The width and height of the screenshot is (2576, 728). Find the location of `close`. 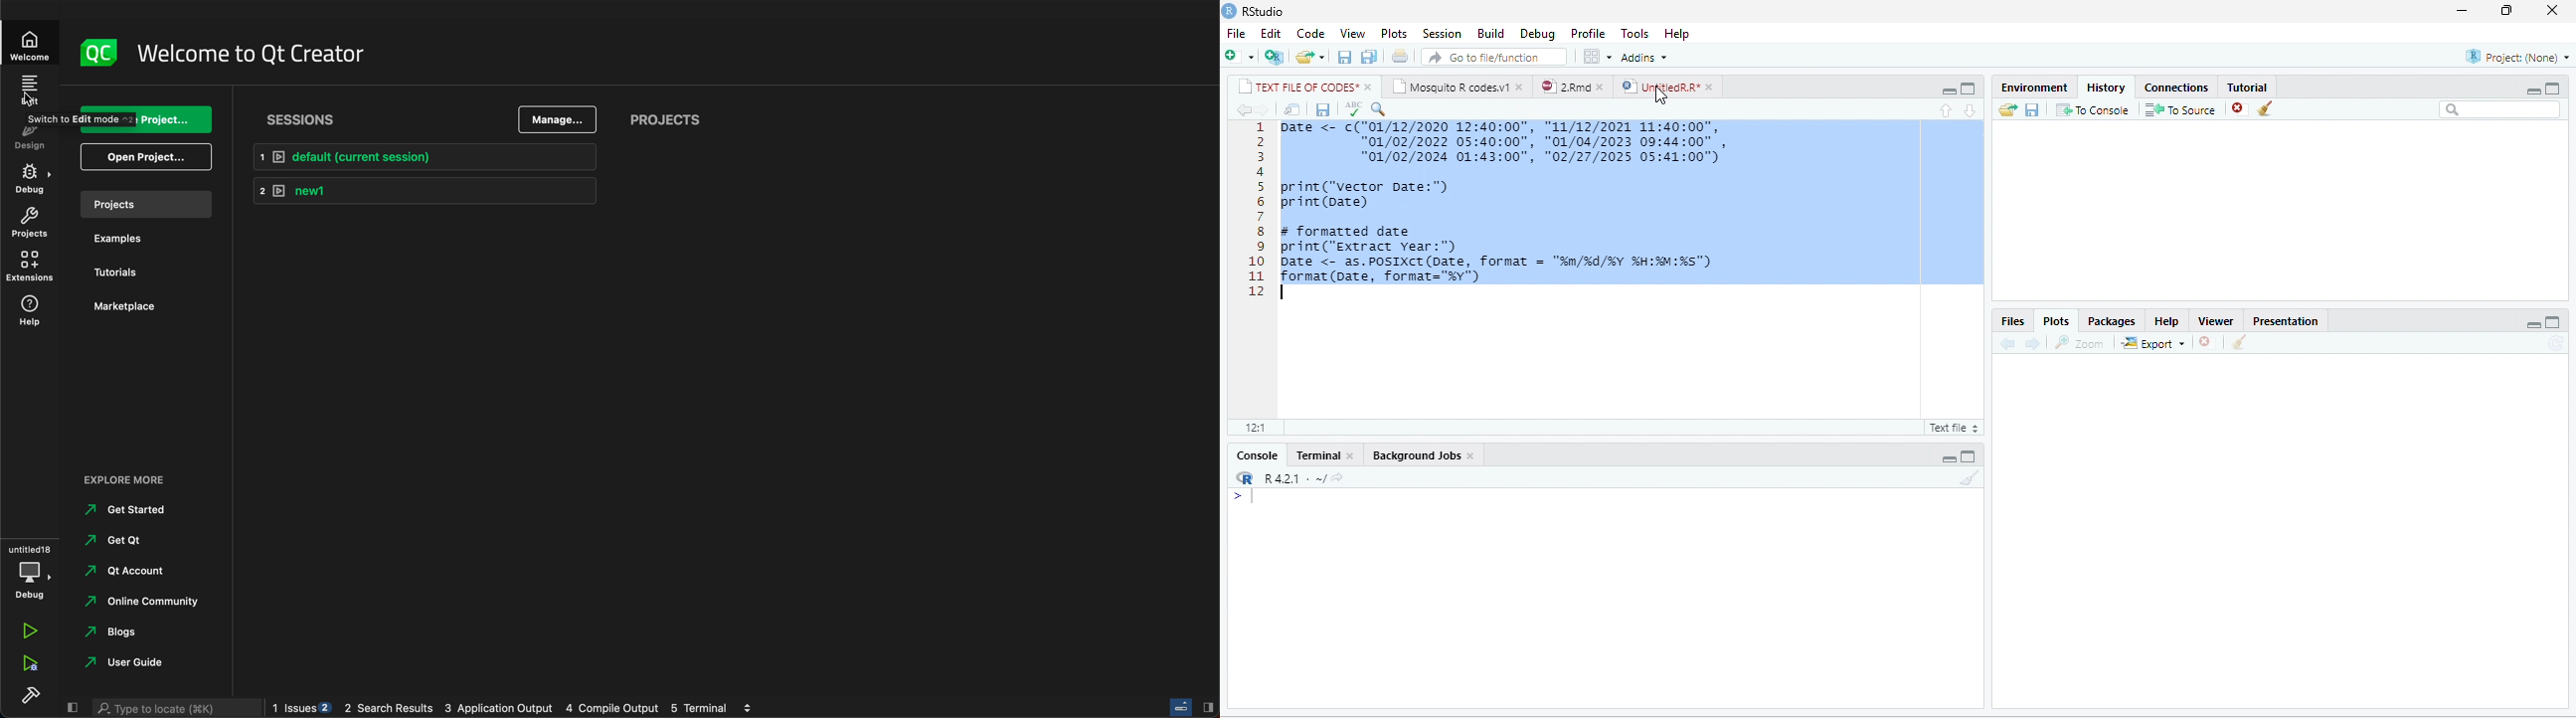

close is located at coordinates (1603, 87).